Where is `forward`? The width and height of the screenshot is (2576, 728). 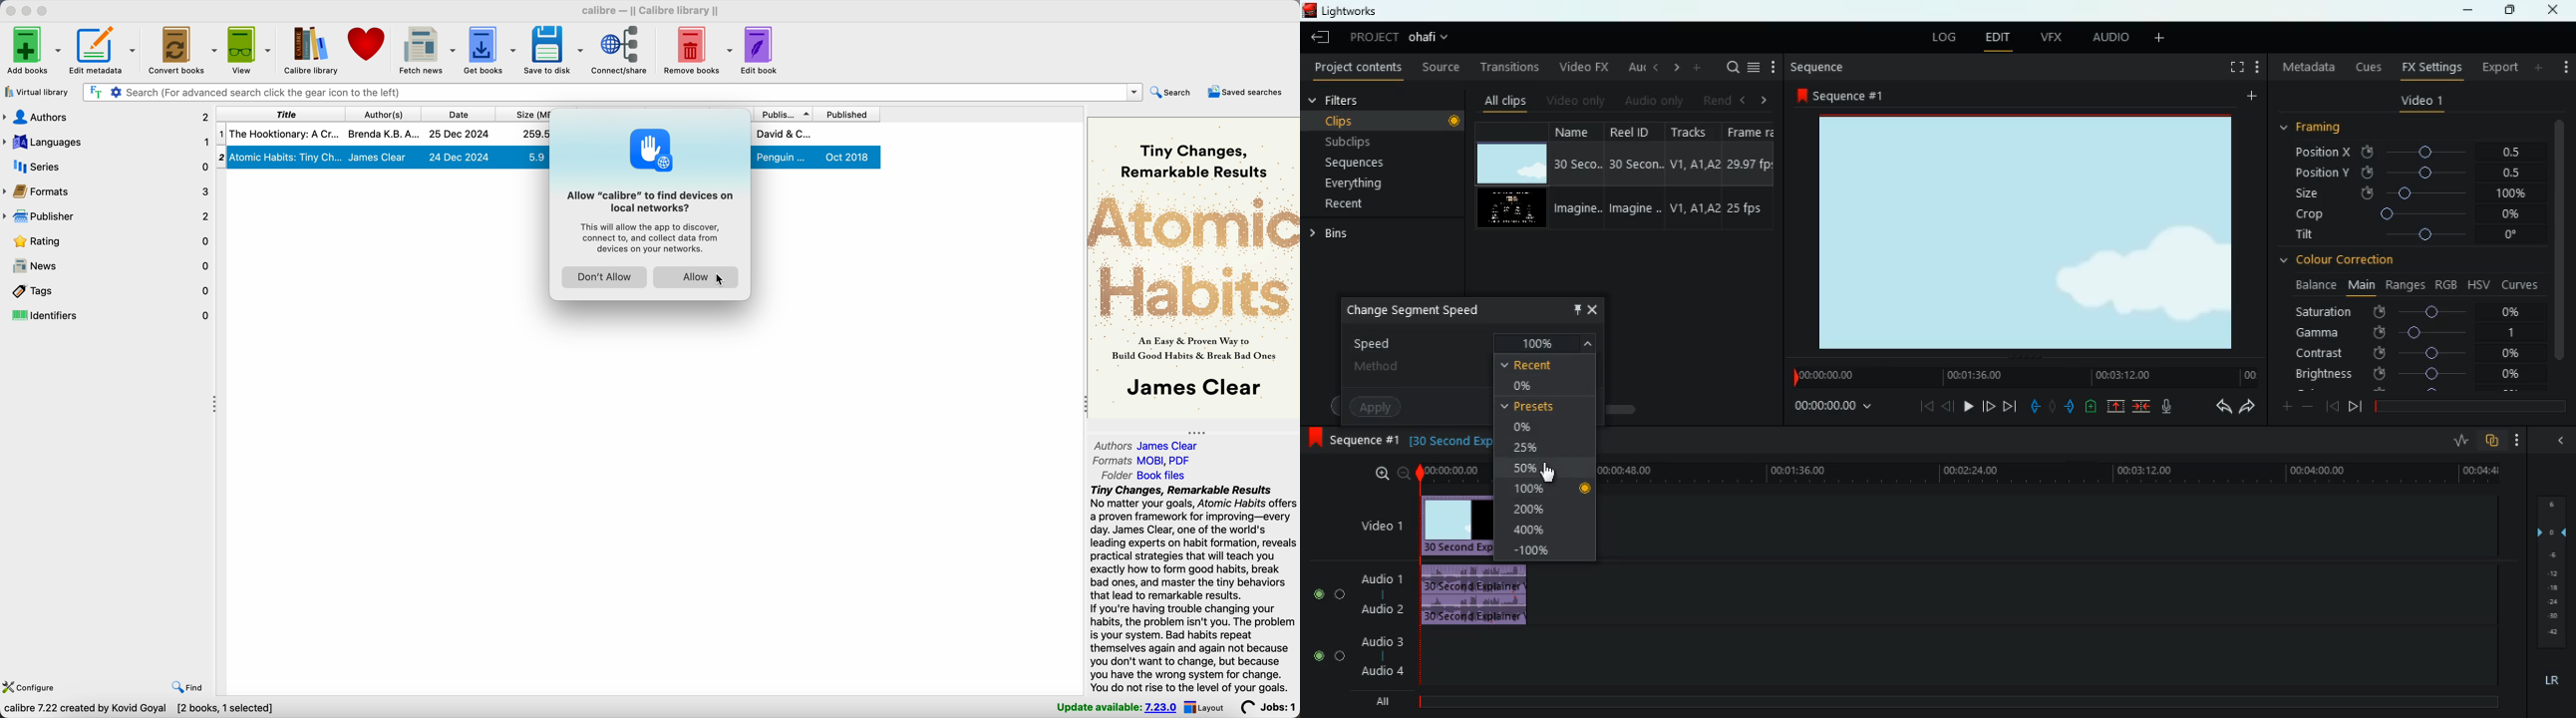 forward is located at coordinates (2248, 408).